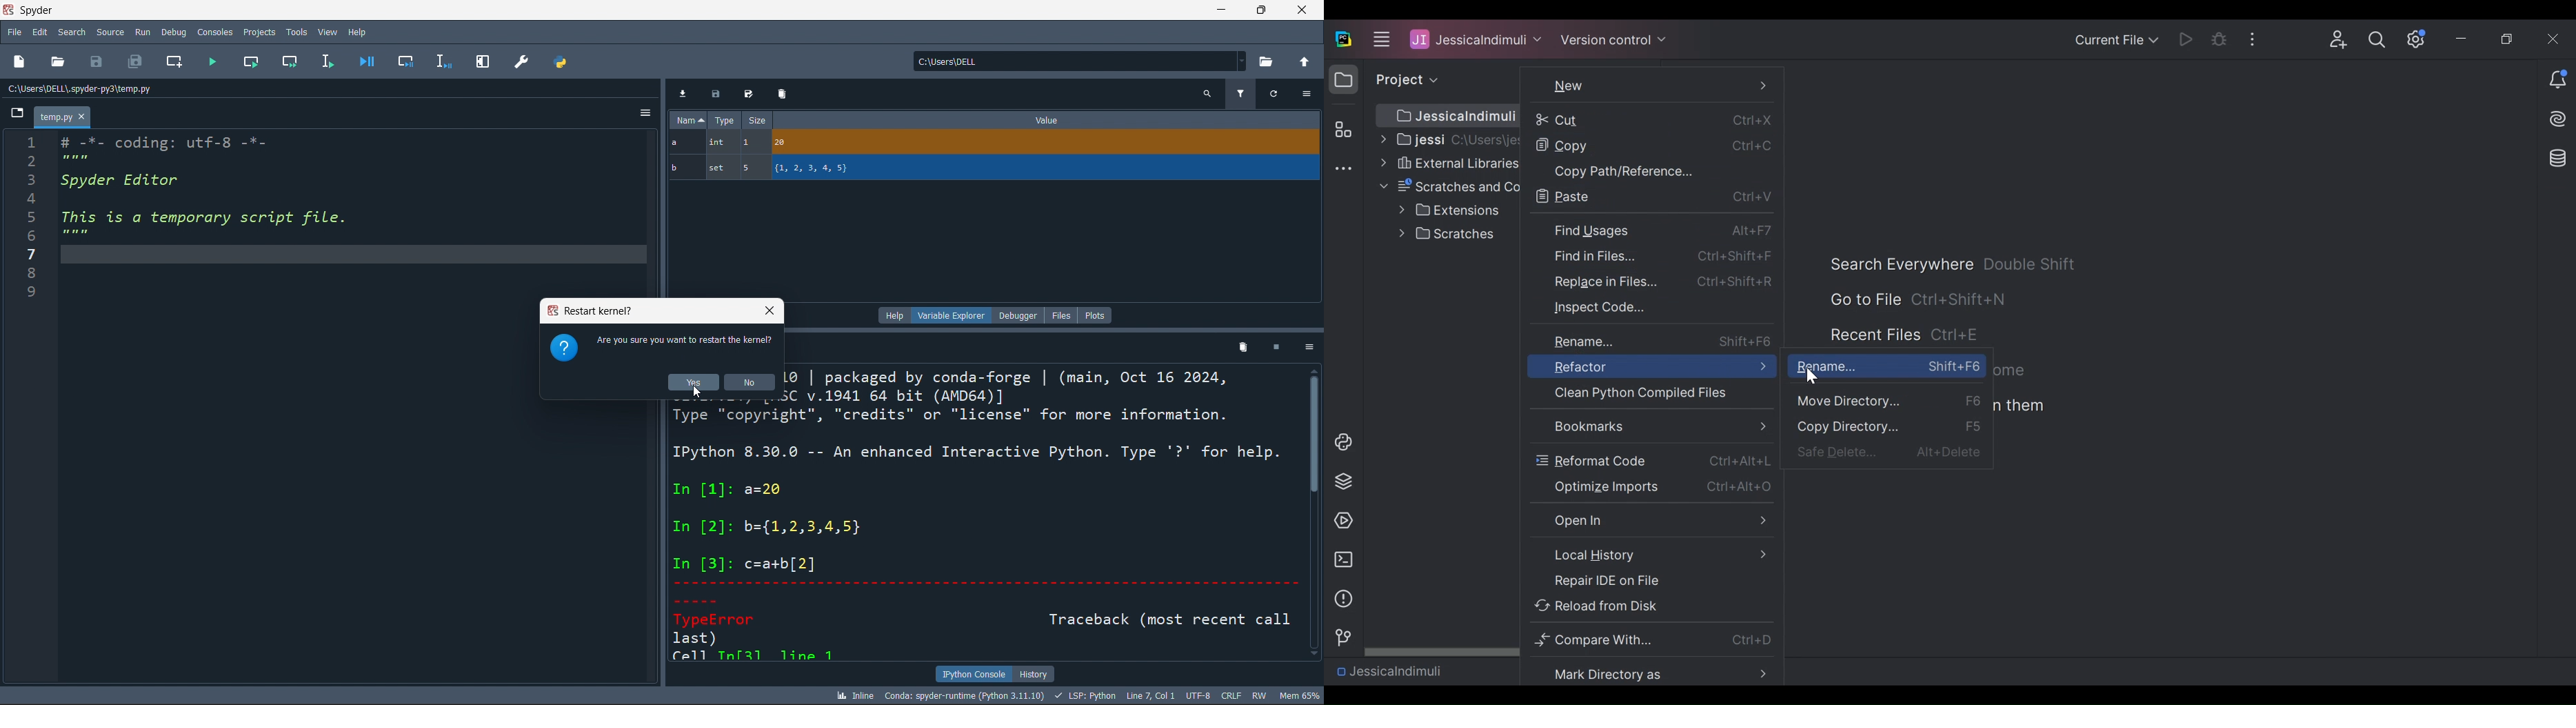 This screenshot has width=2576, height=728. I want to click on scroll bar, so click(1316, 516).